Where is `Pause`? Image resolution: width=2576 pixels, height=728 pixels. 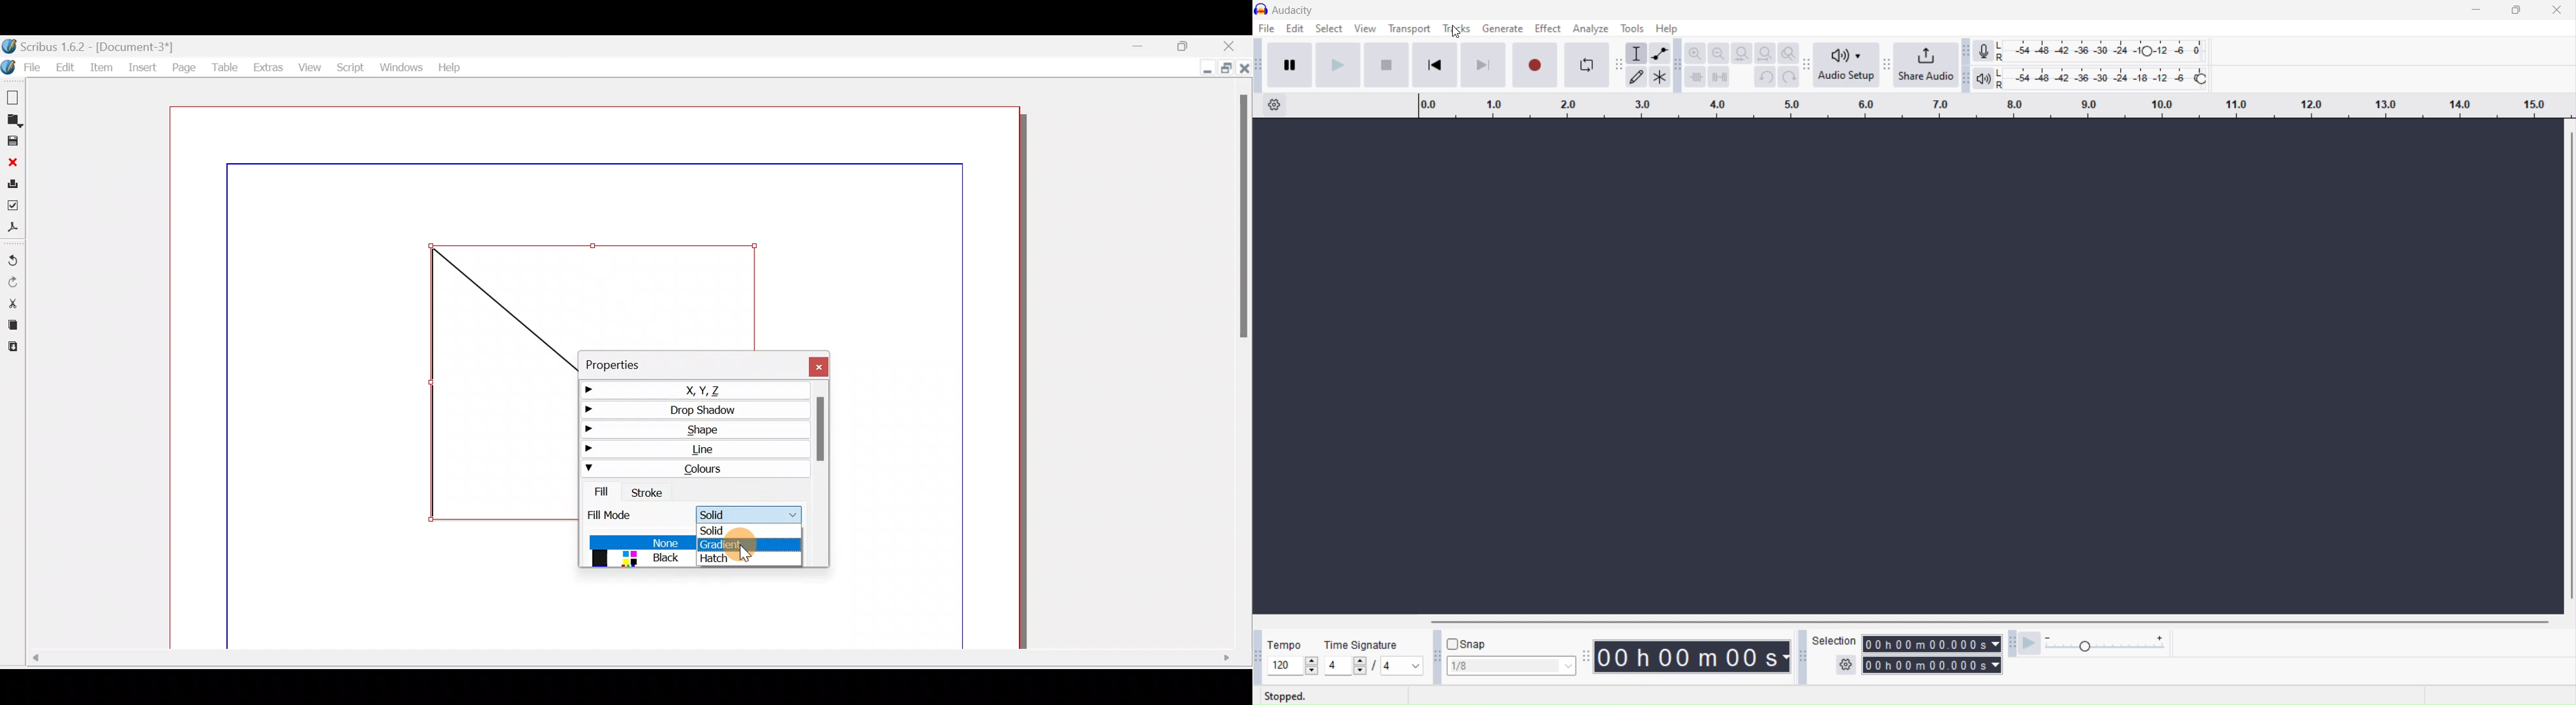 Pause is located at coordinates (1292, 64).